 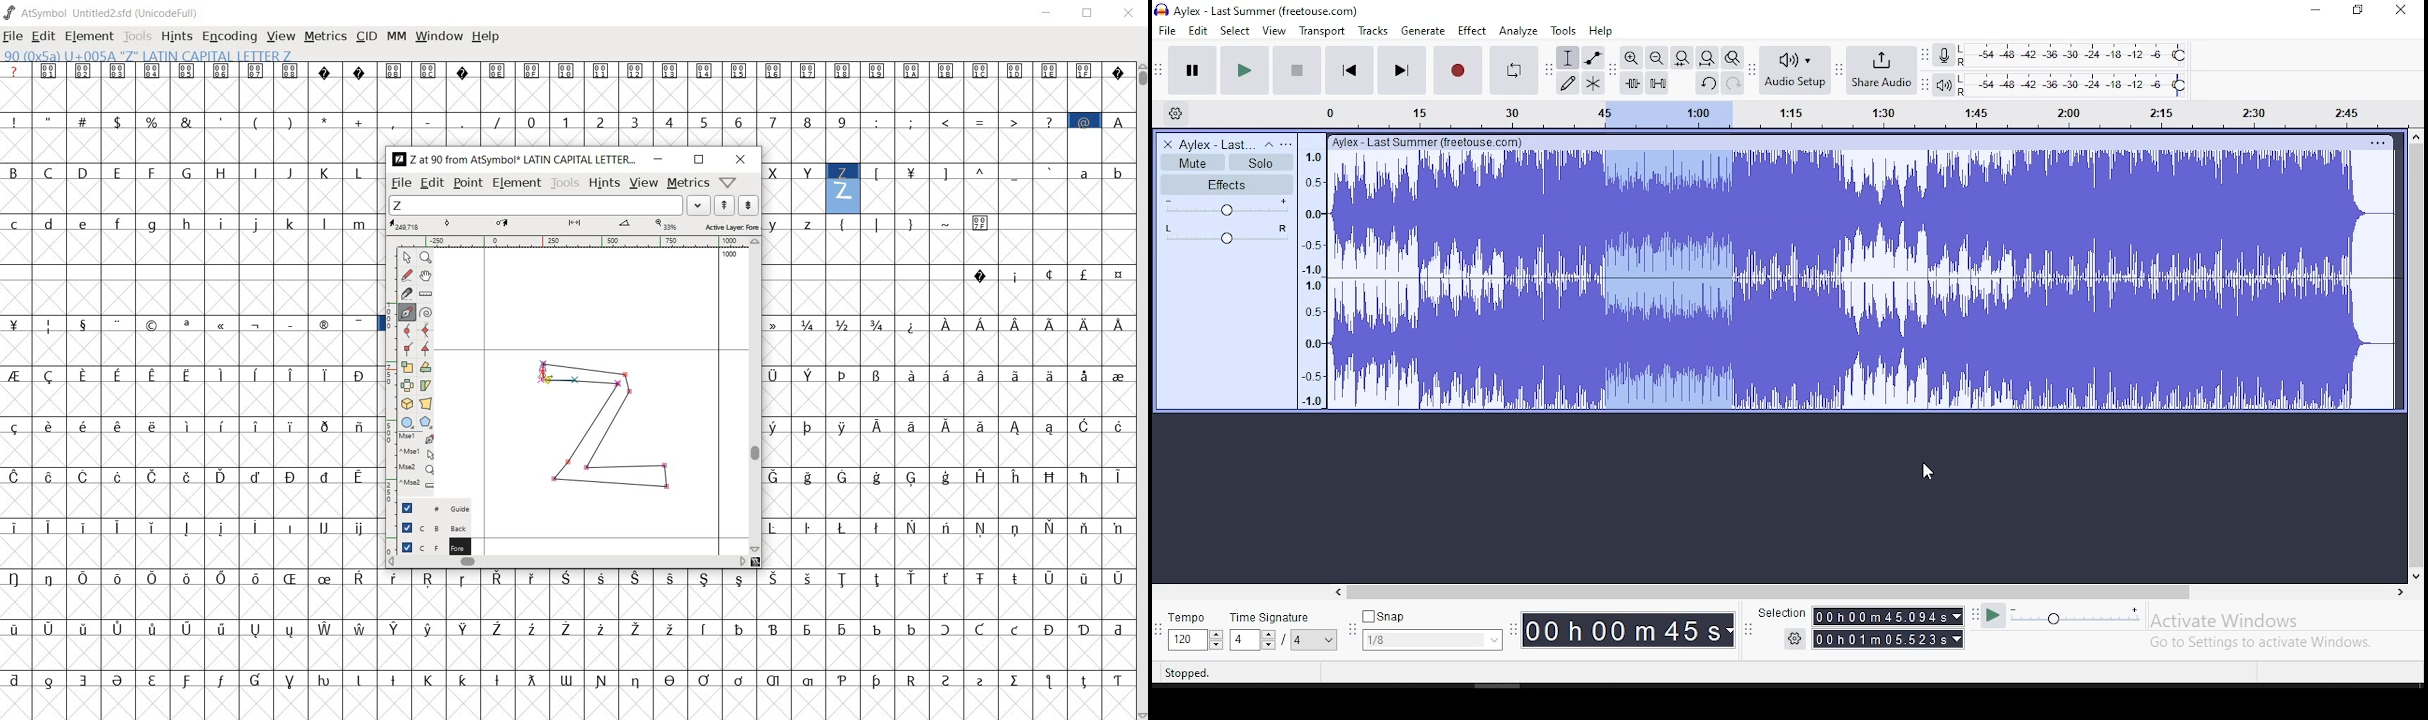 I want to click on scale the selection, so click(x=406, y=368).